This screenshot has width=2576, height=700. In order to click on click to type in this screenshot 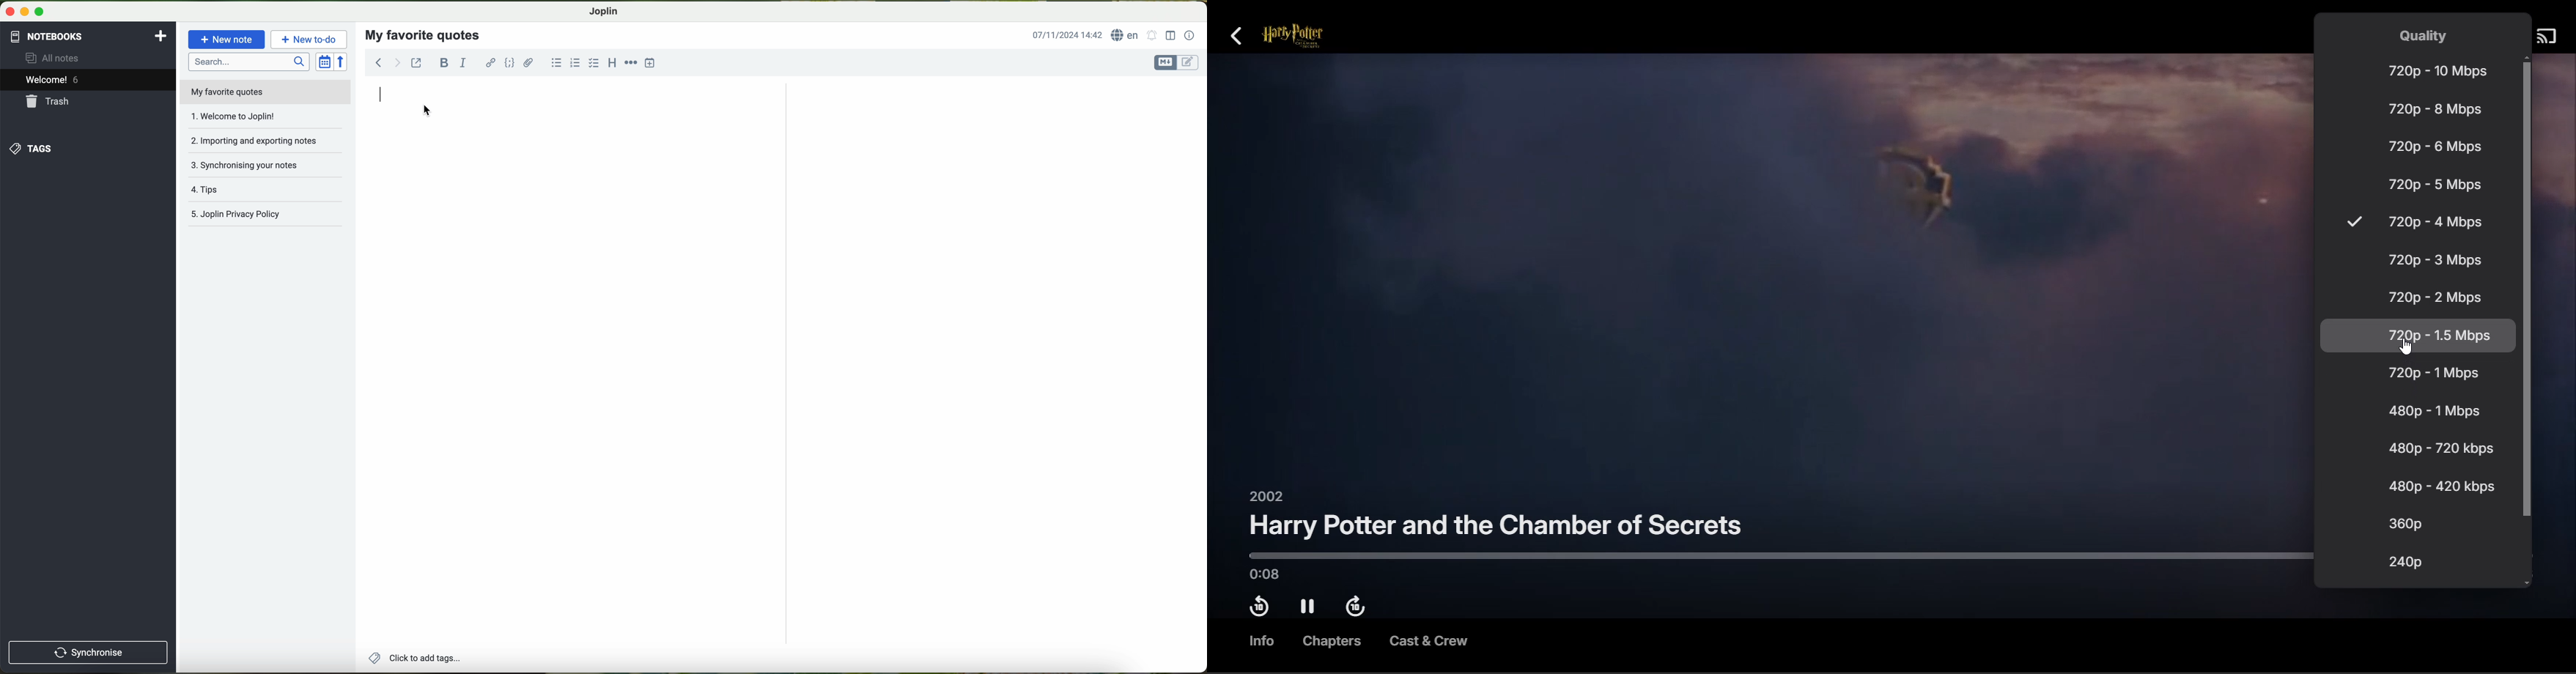, I will do `click(378, 91)`.